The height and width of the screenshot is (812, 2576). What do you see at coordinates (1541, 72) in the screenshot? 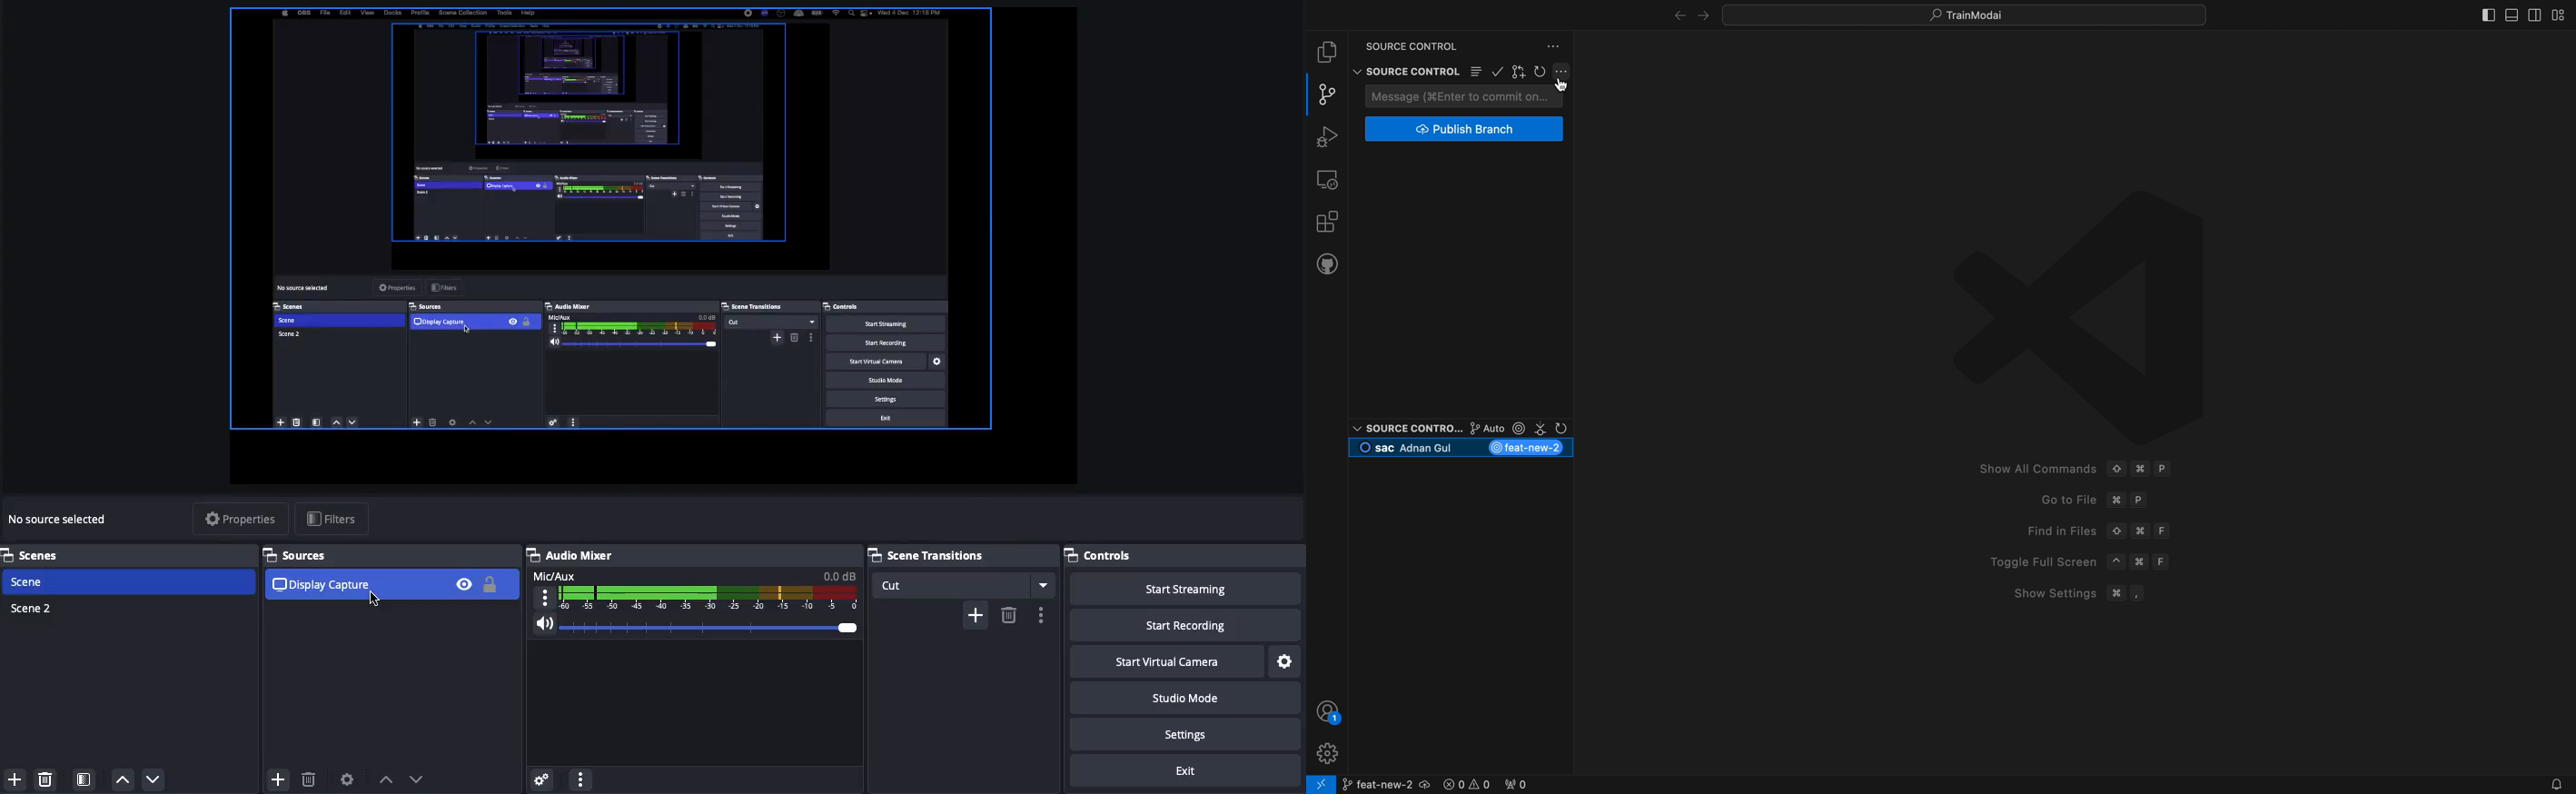
I see `restart` at bounding box center [1541, 72].